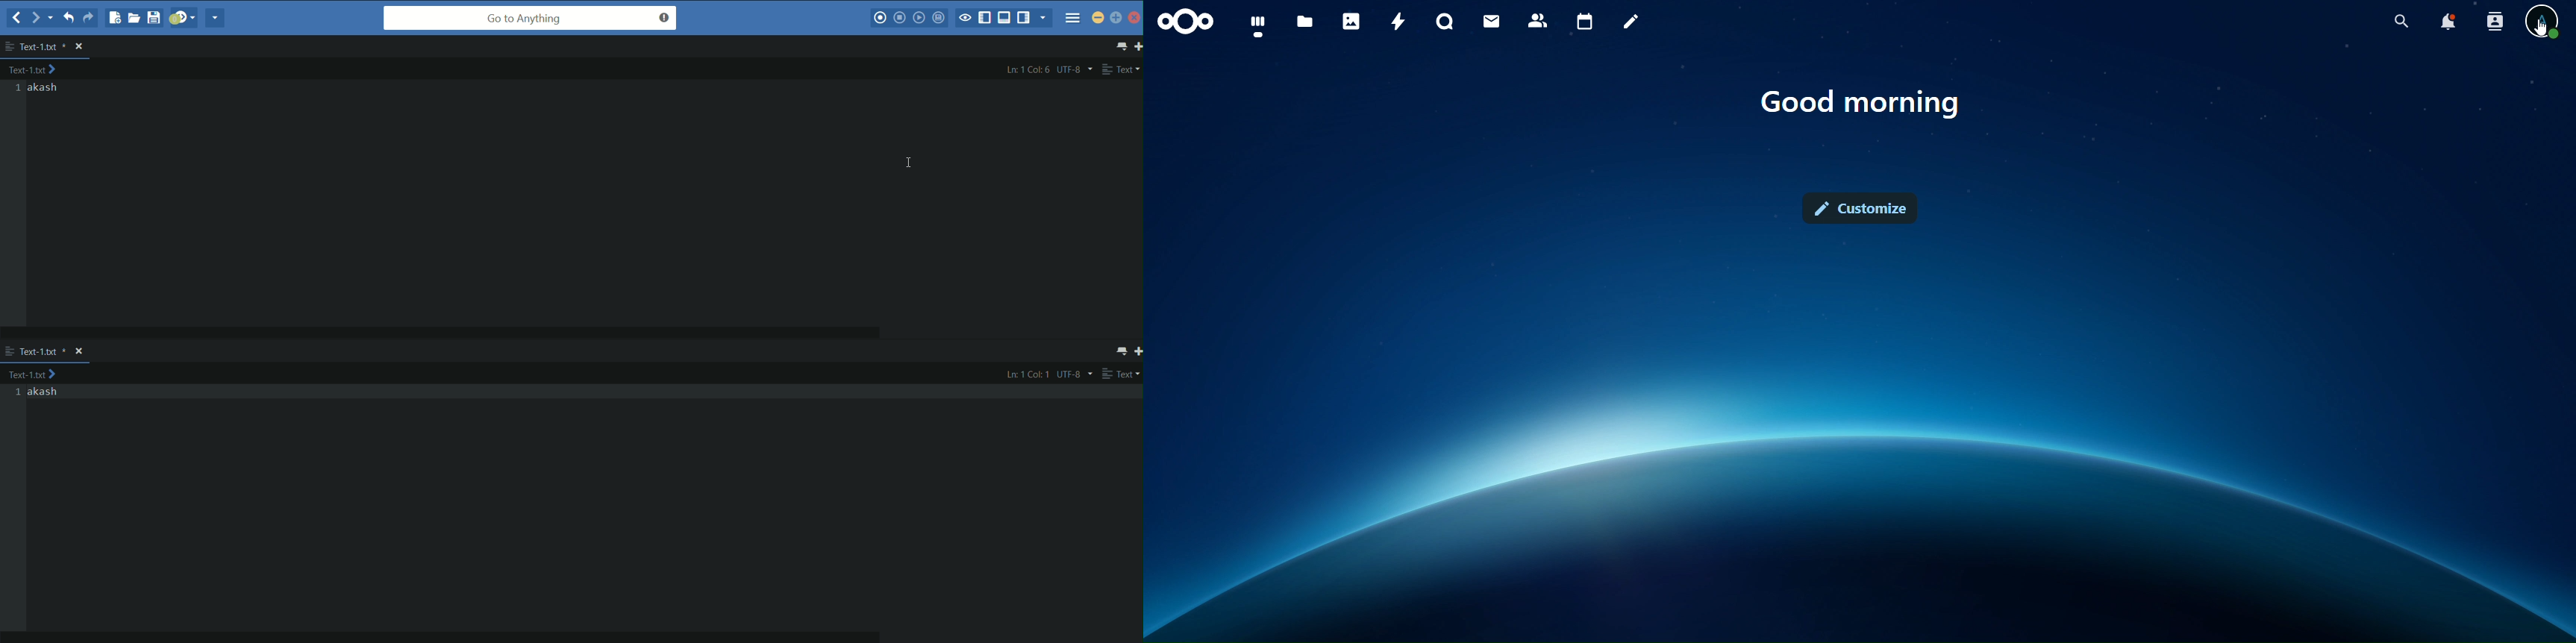 The height and width of the screenshot is (644, 2576). What do you see at coordinates (1539, 19) in the screenshot?
I see `contacts` at bounding box center [1539, 19].